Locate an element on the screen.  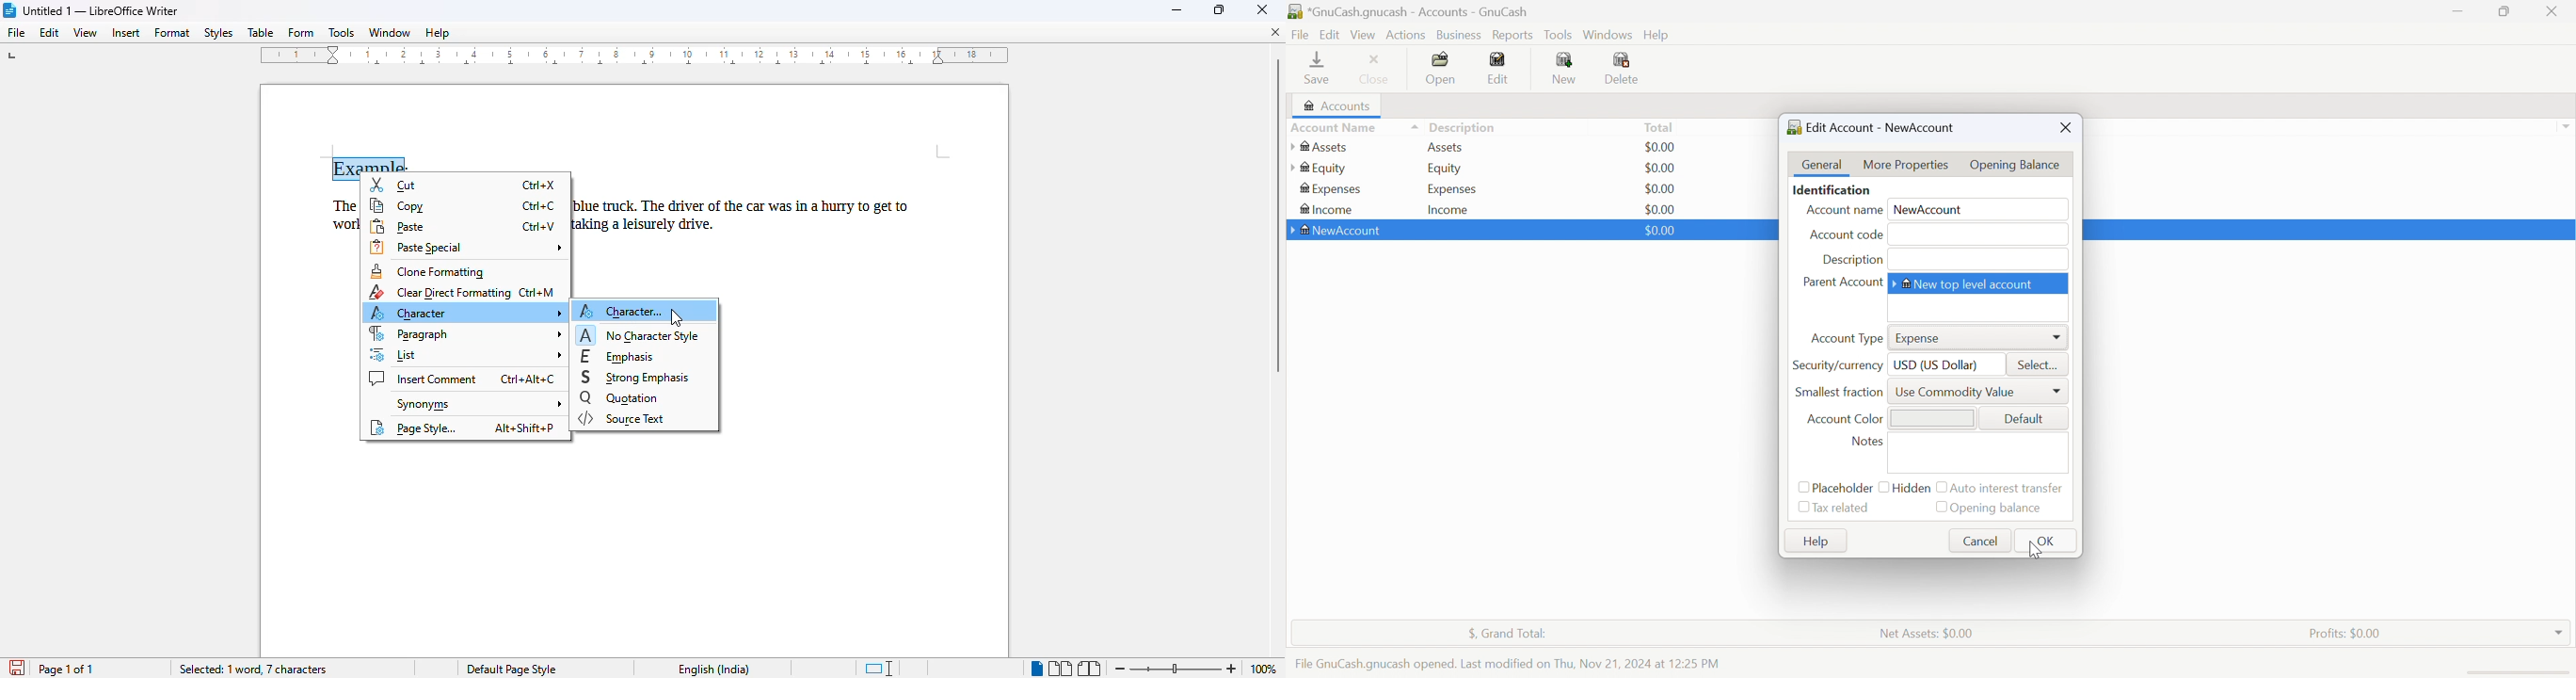
tab stop is located at coordinates (12, 57).